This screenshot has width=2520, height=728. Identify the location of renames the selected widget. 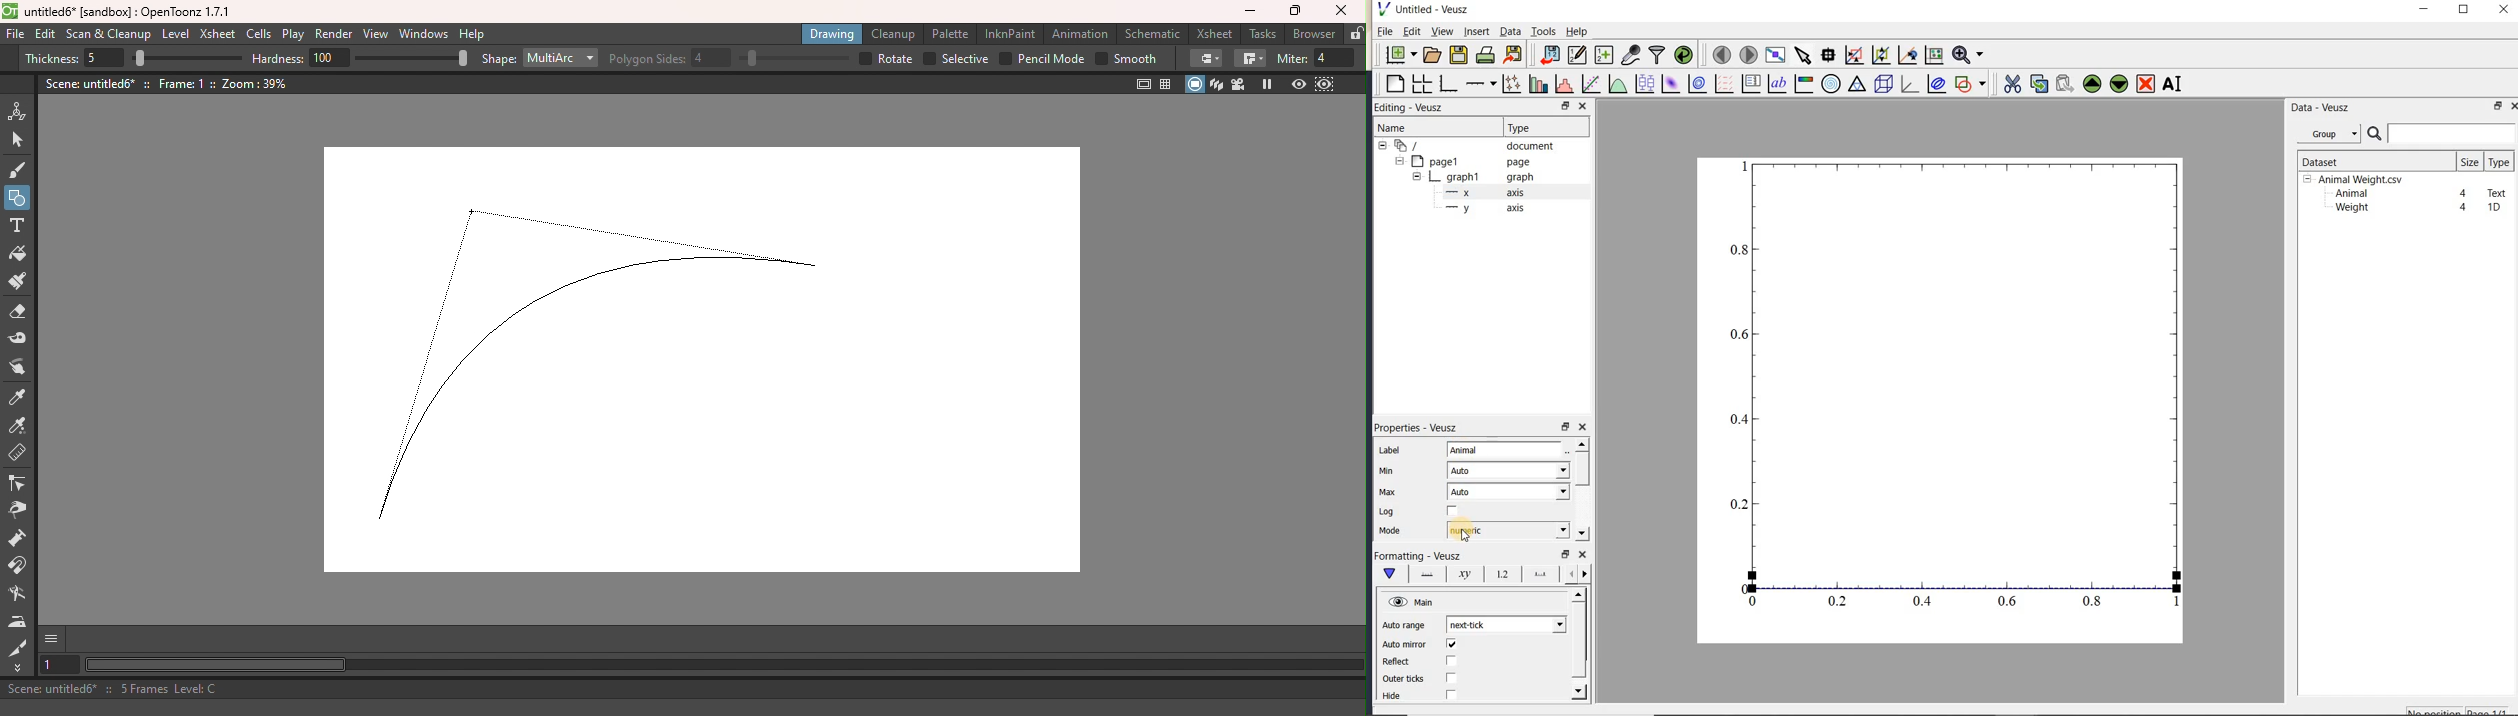
(2171, 84).